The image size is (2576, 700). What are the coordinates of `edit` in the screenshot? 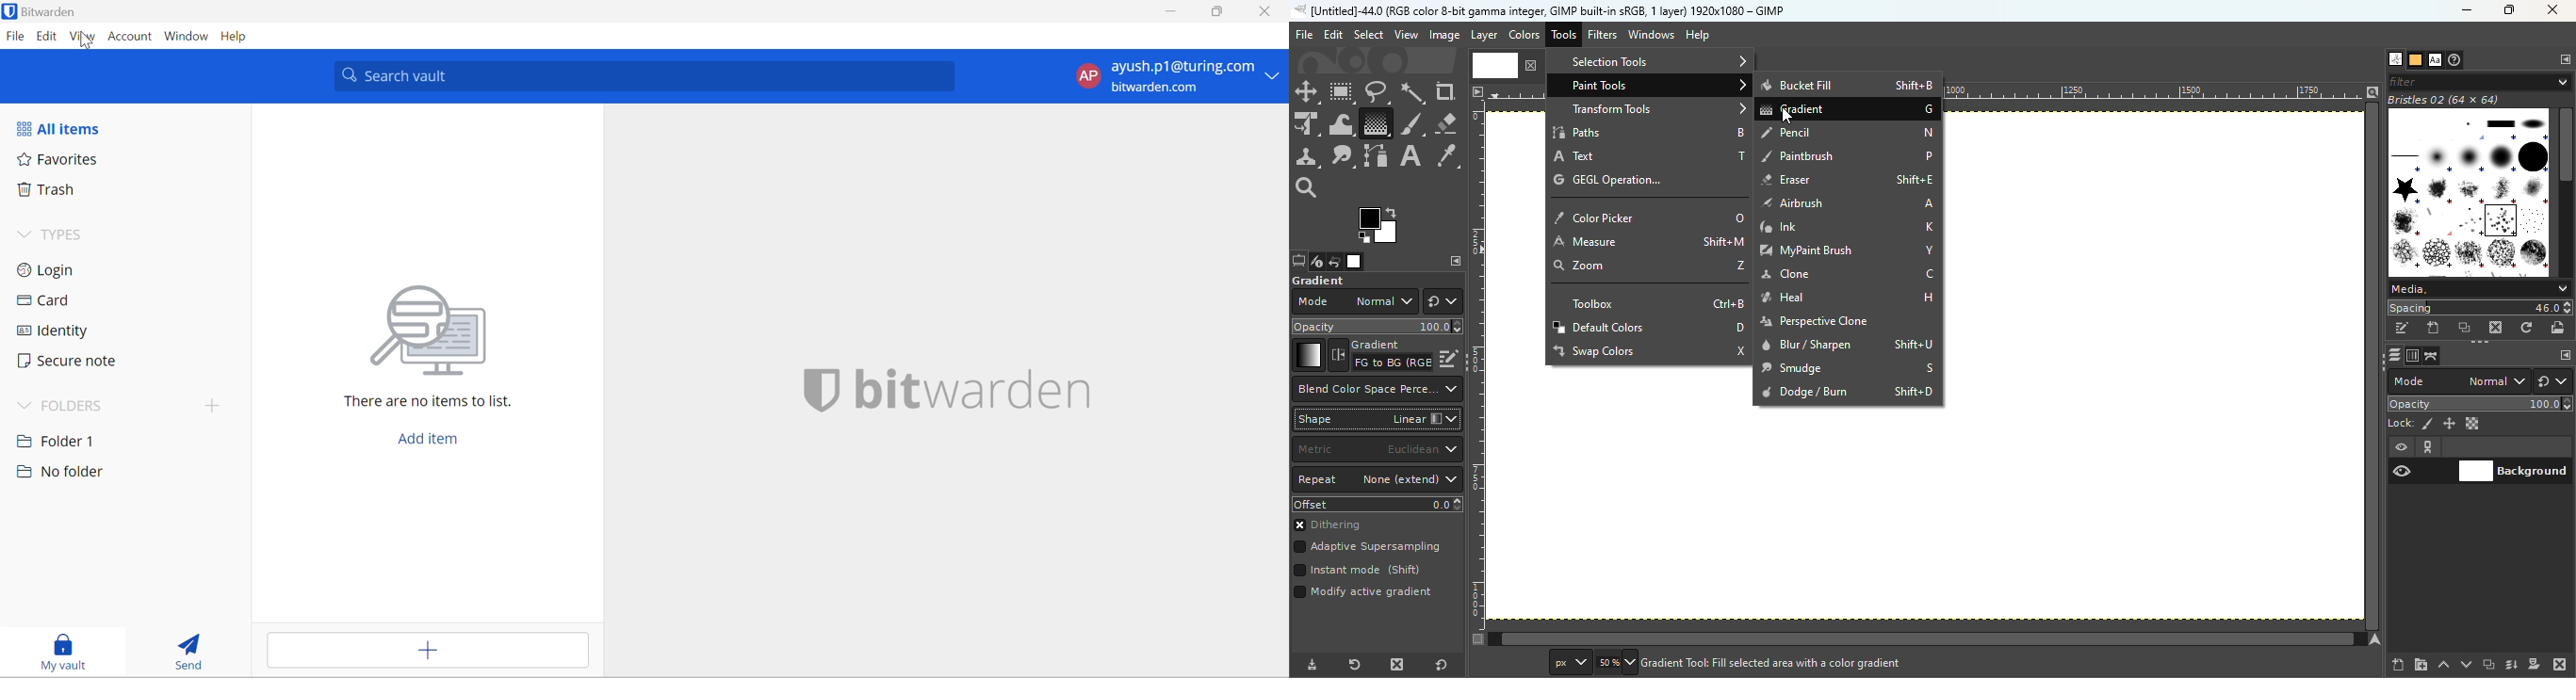 It's located at (46, 38).